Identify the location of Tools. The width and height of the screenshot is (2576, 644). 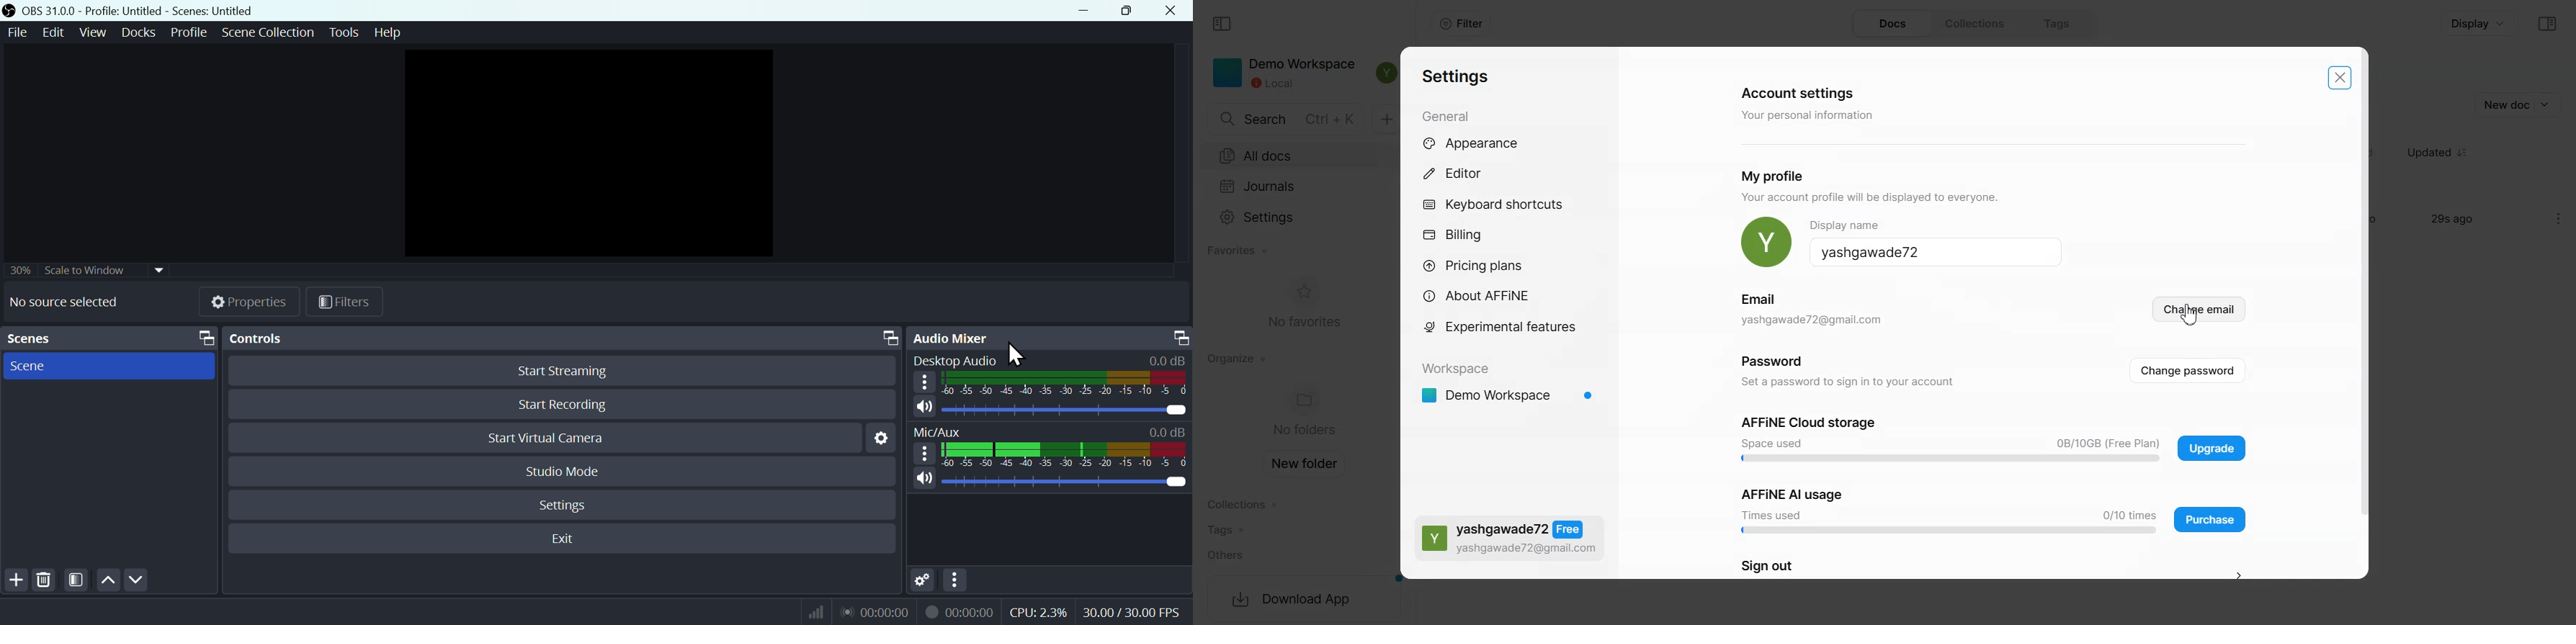
(346, 32).